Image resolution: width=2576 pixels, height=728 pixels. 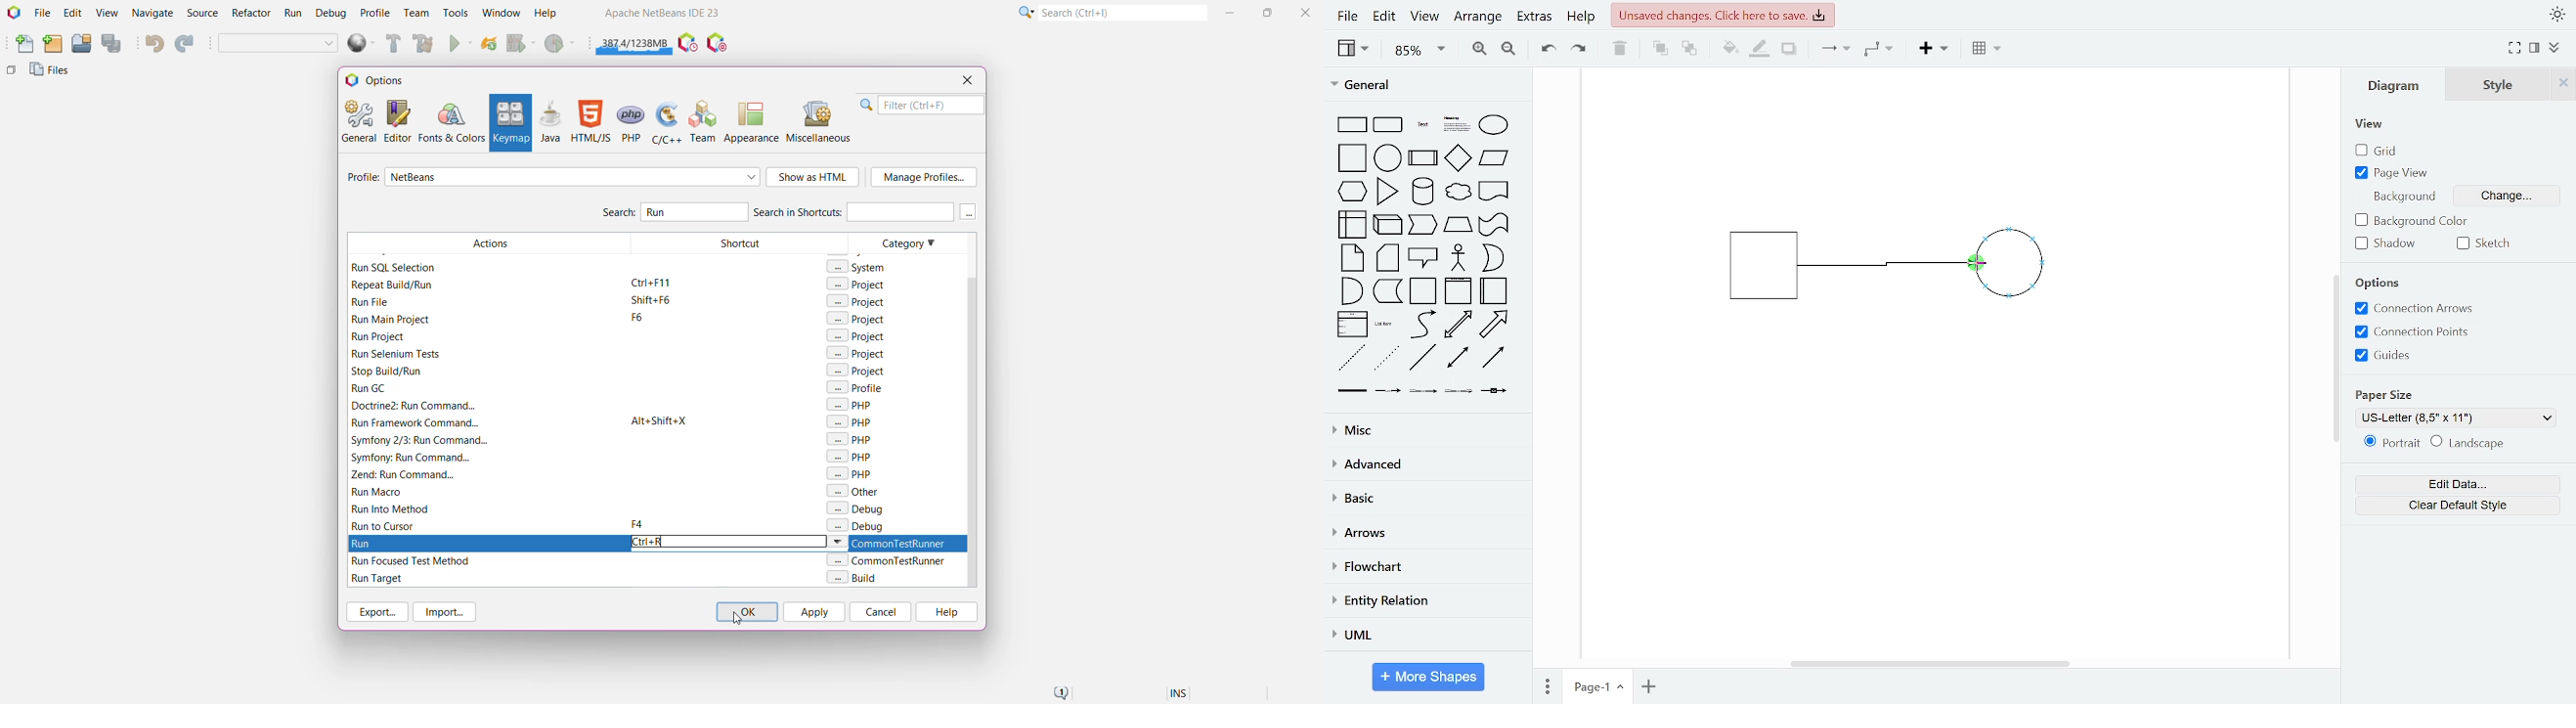 What do you see at coordinates (1388, 290) in the screenshot?
I see `data storage` at bounding box center [1388, 290].